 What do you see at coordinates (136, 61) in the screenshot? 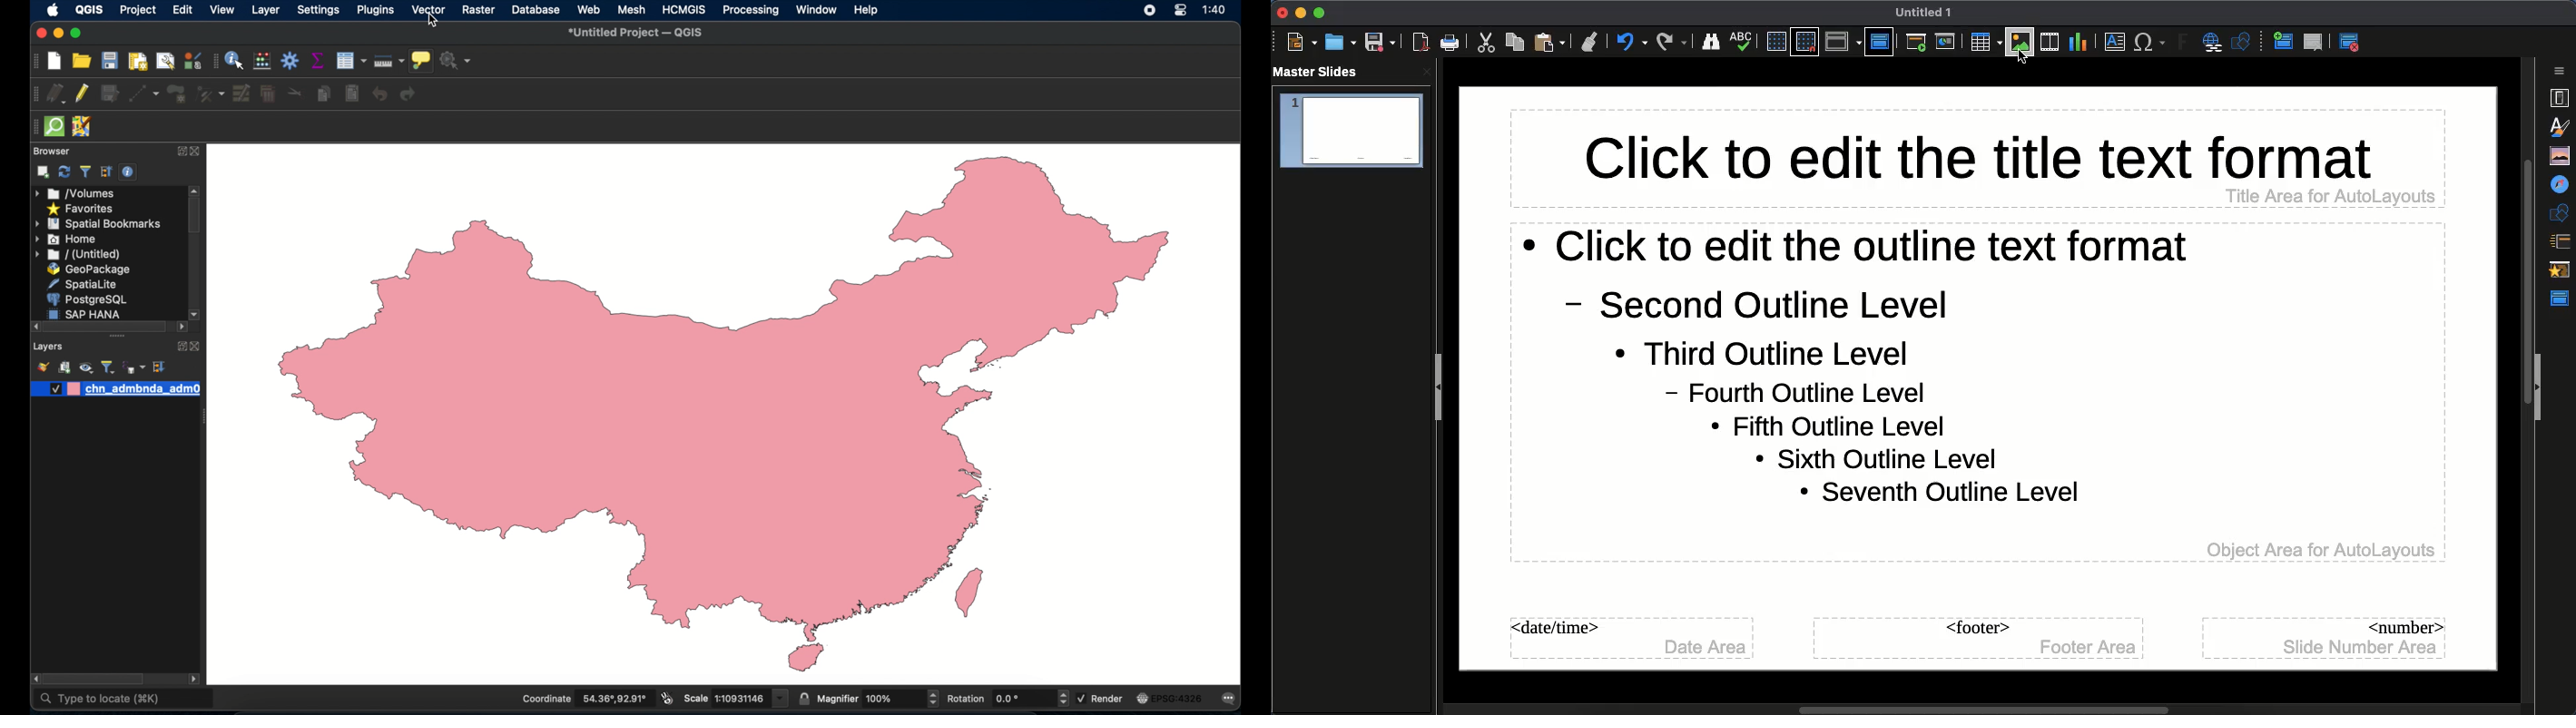
I see `print layout` at bounding box center [136, 61].